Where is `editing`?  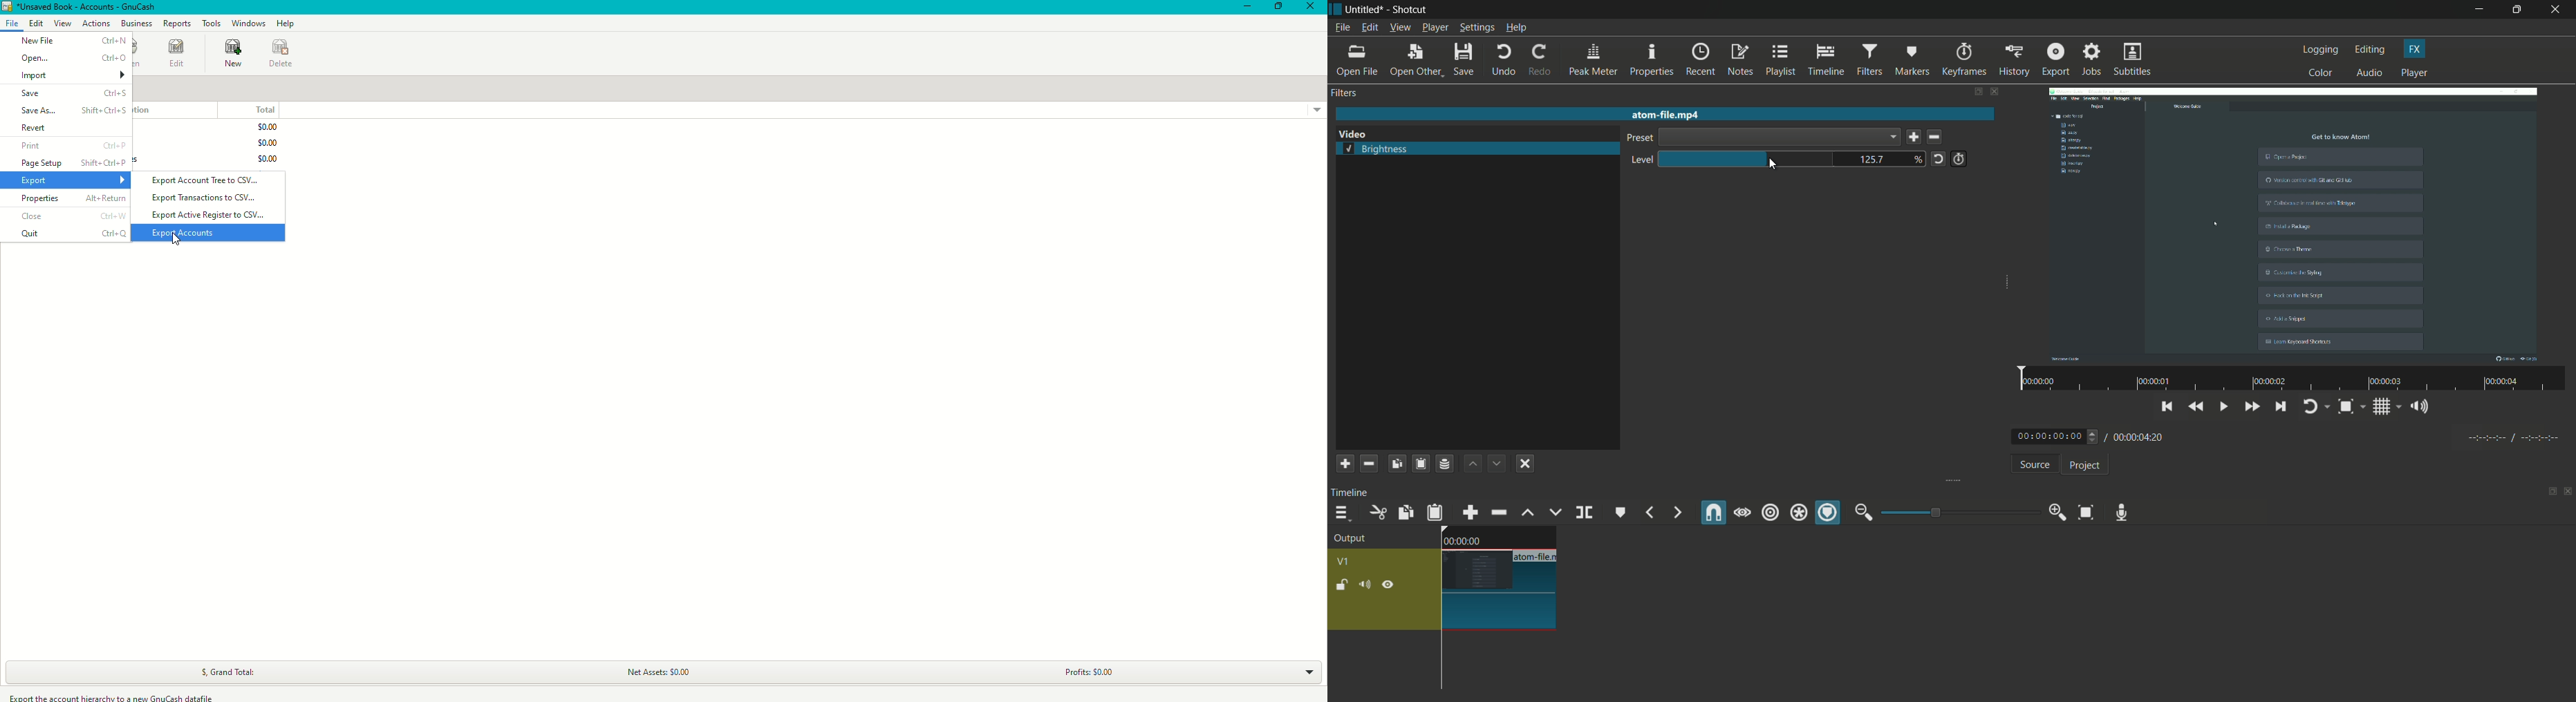
editing is located at coordinates (2371, 49).